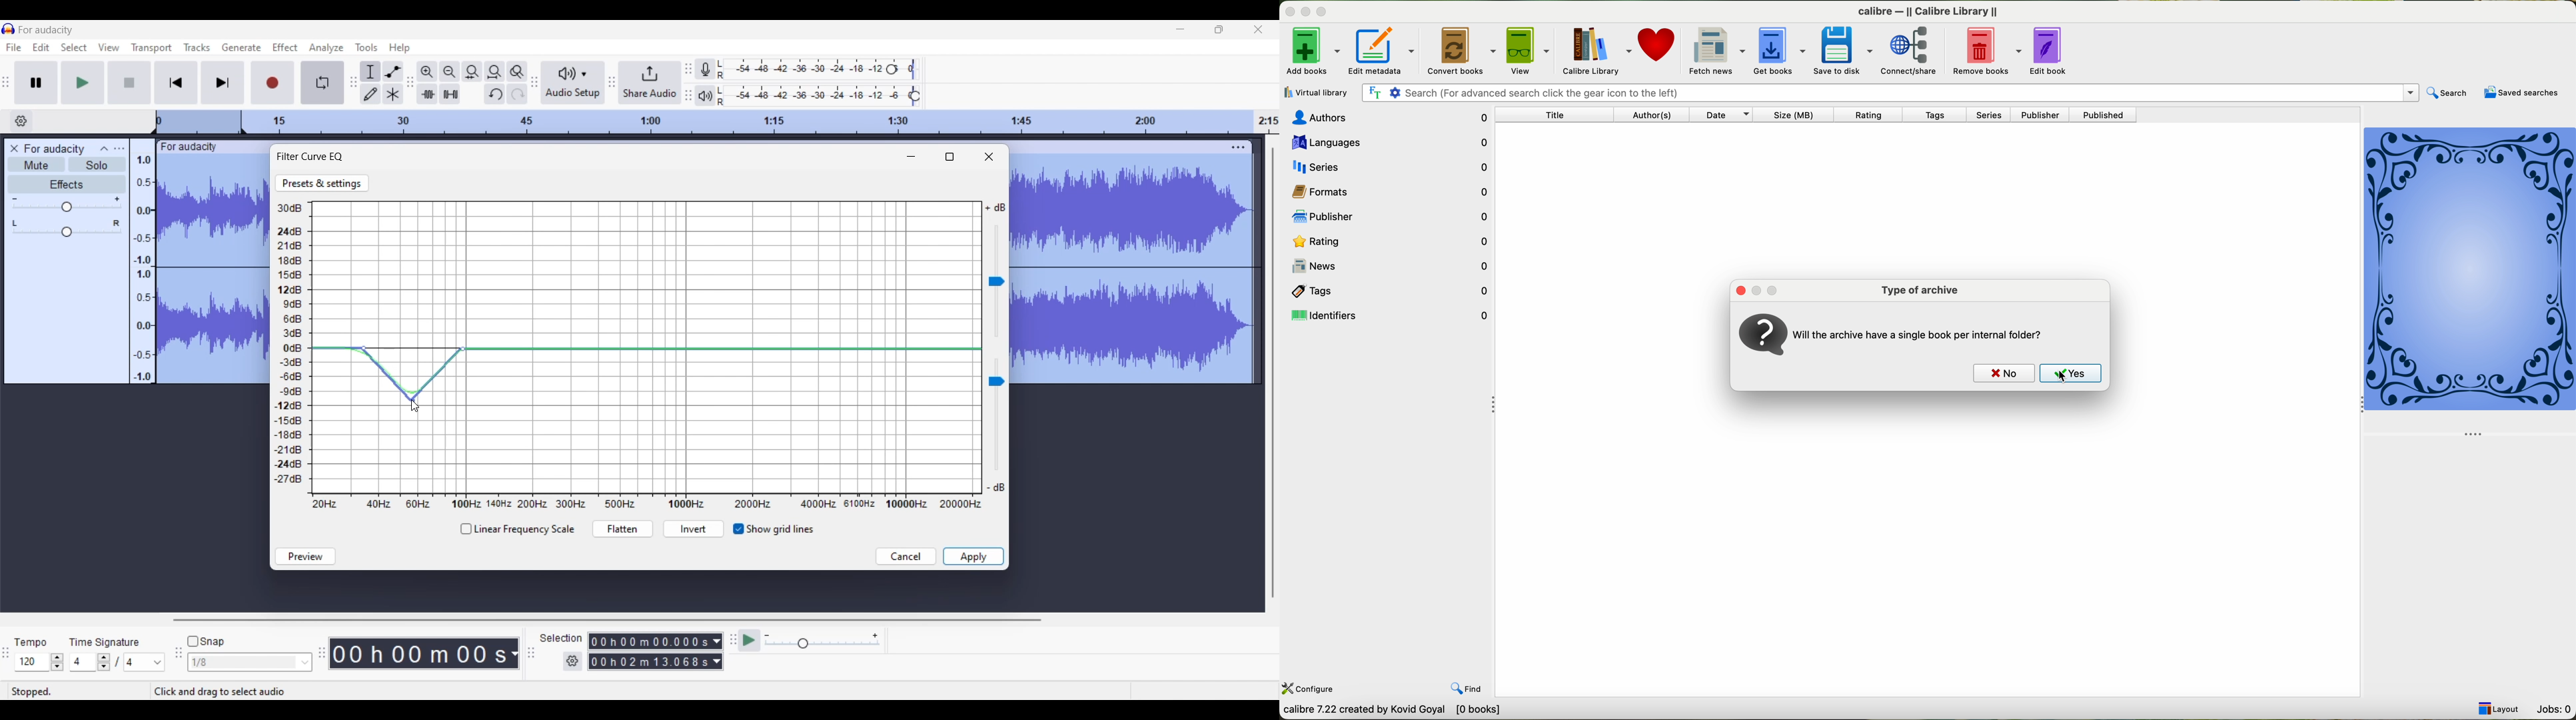 The width and height of the screenshot is (2576, 728). I want to click on jobs: 0, so click(2554, 708).